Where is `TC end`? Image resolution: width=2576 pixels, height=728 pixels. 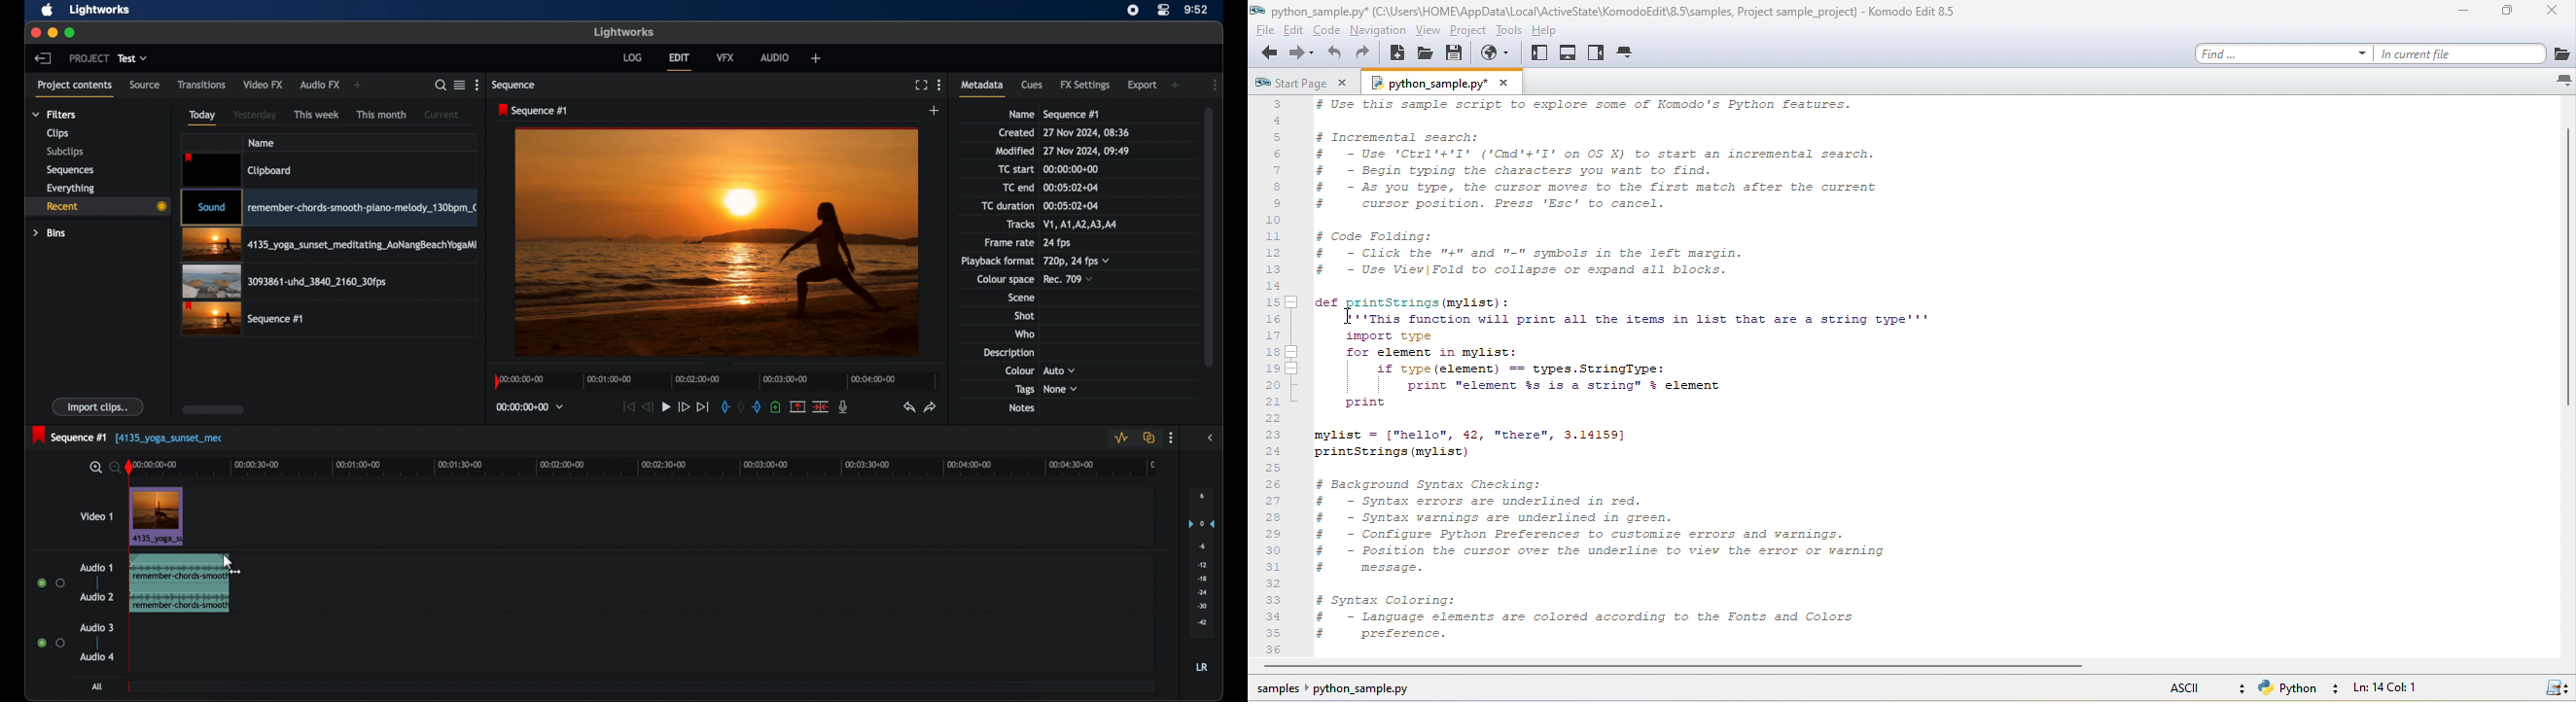
TC end is located at coordinates (1010, 187).